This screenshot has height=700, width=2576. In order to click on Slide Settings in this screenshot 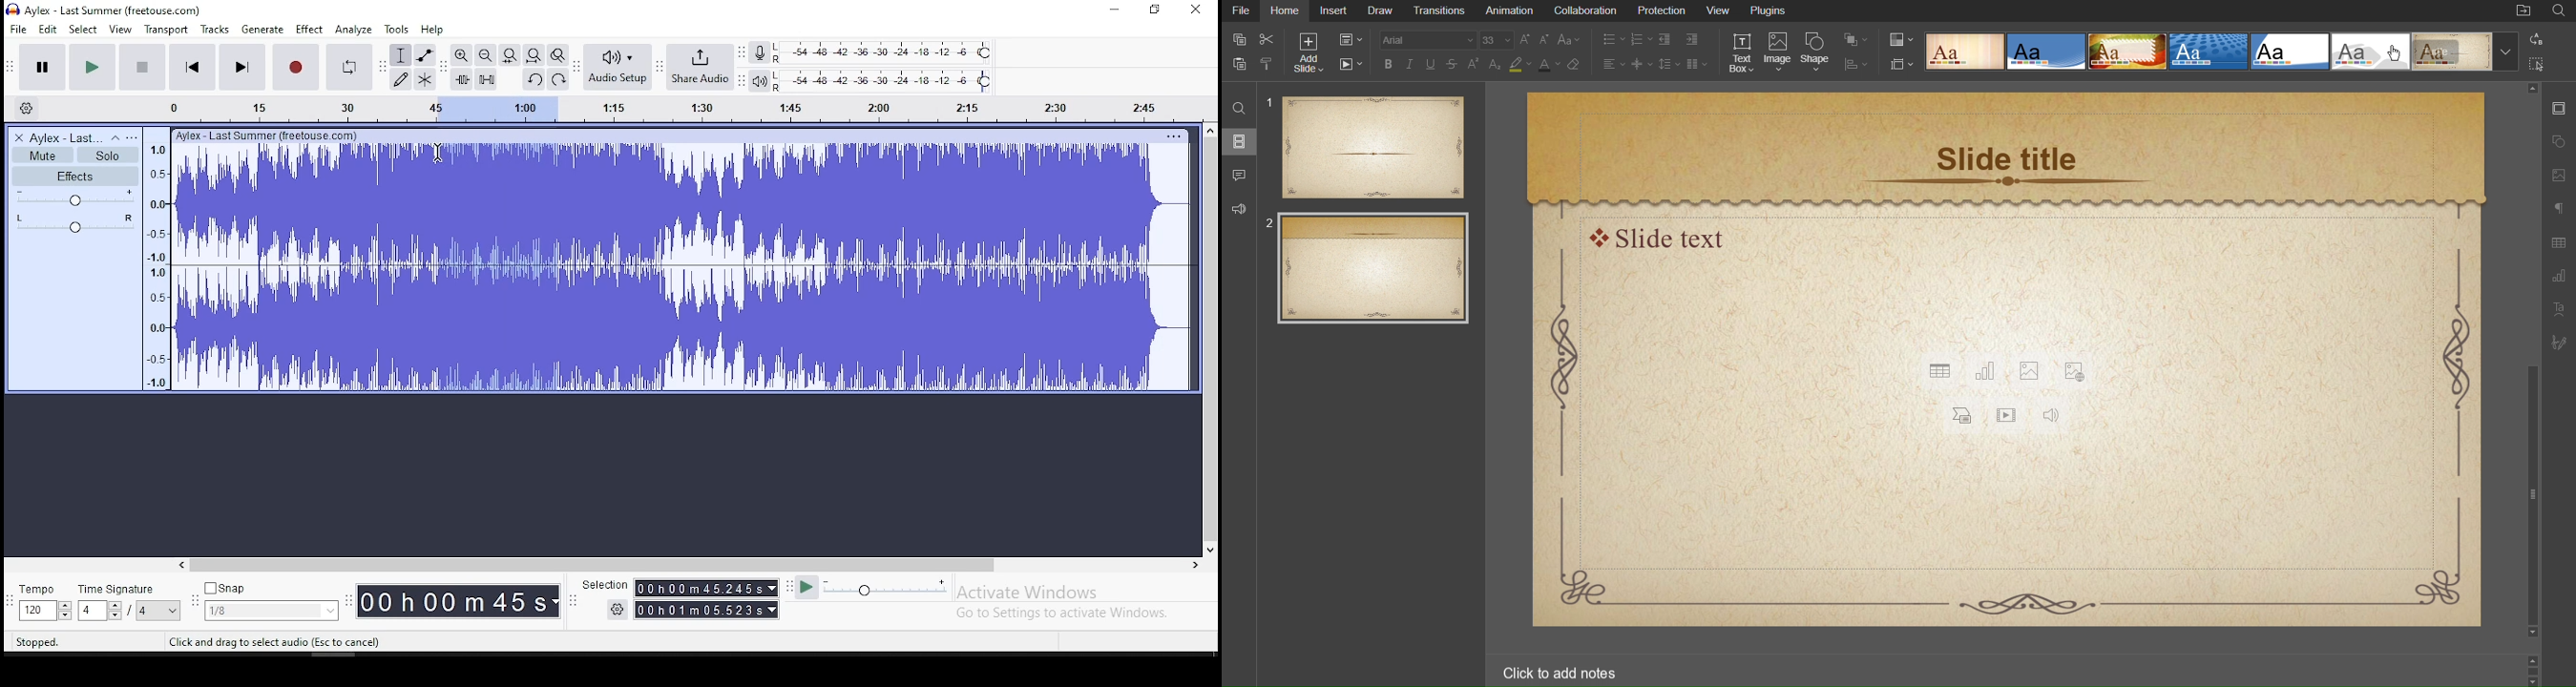, I will do `click(1902, 64)`.